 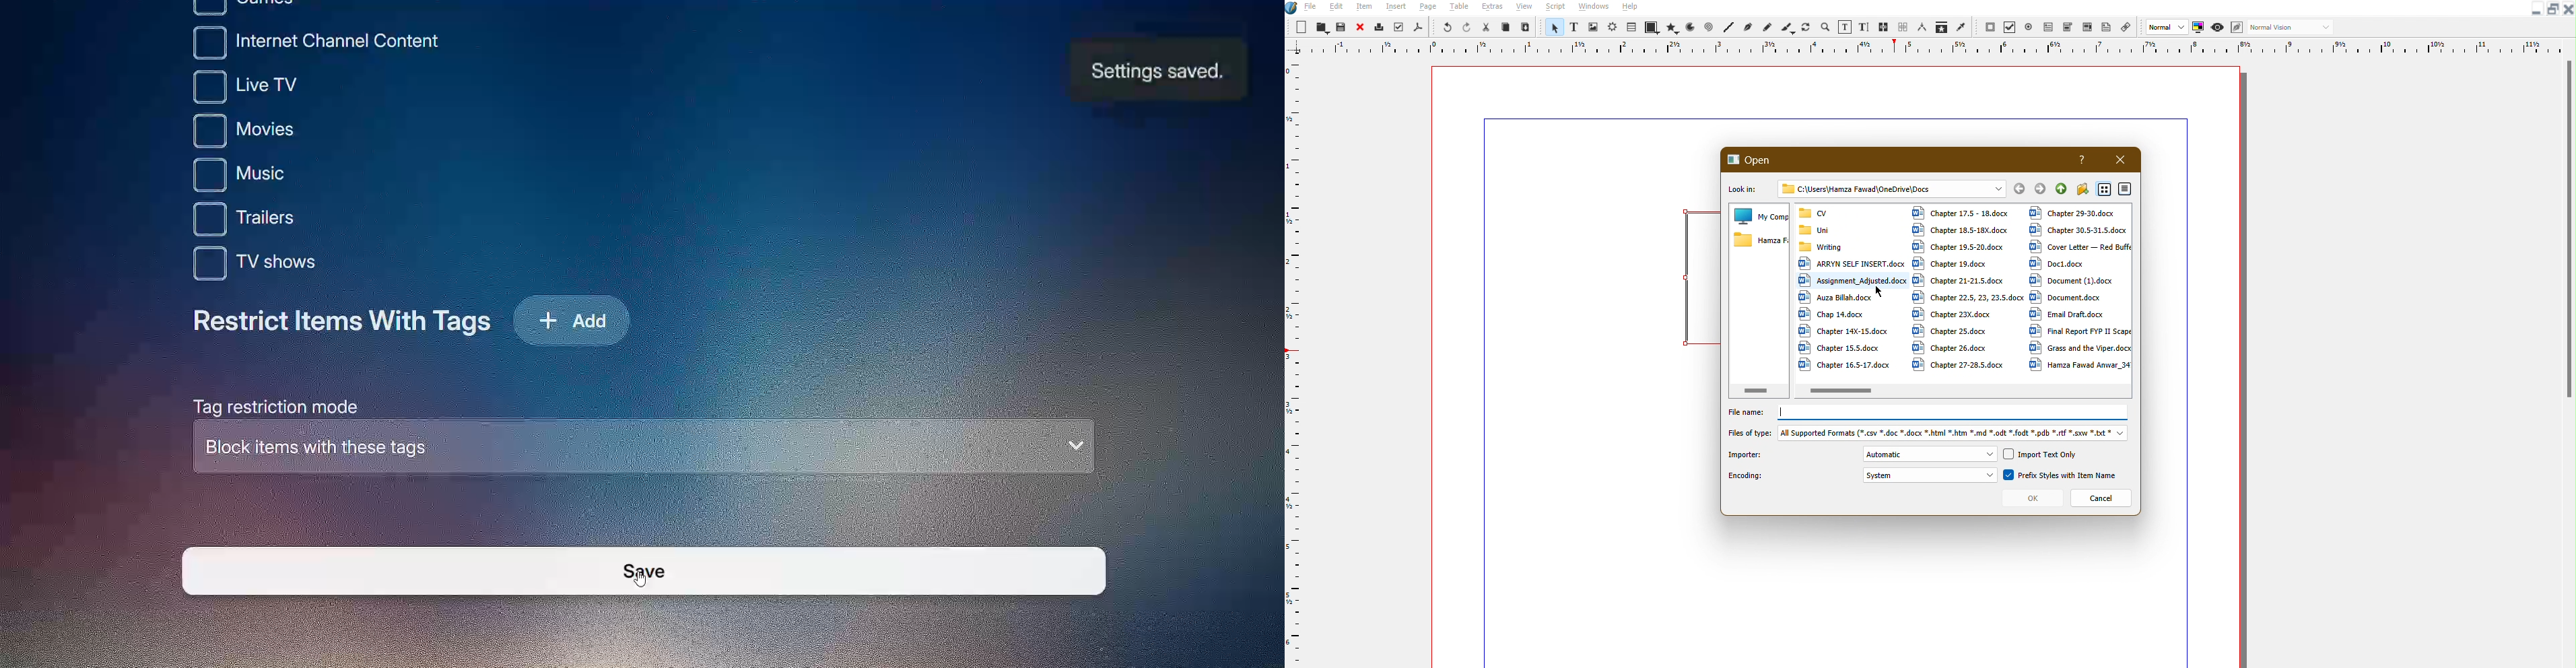 I want to click on Live TV, so click(x=269, y=88).